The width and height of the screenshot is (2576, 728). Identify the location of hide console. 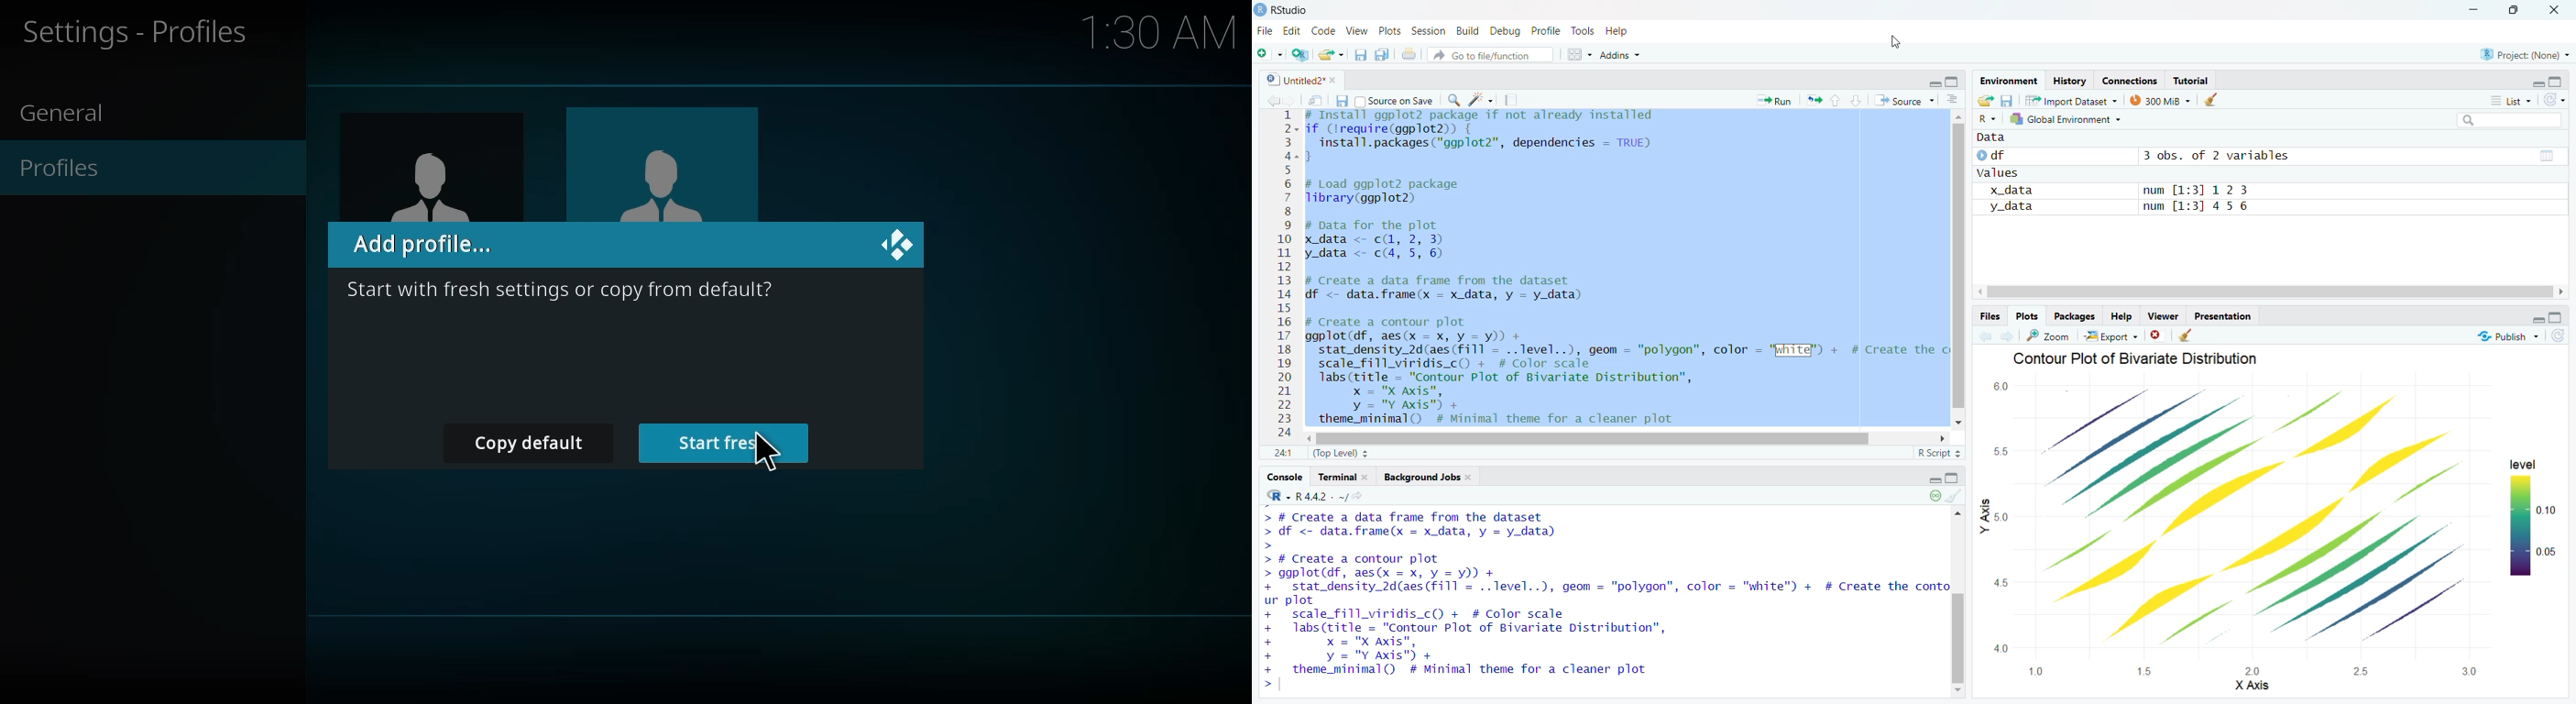
(2556, 317).